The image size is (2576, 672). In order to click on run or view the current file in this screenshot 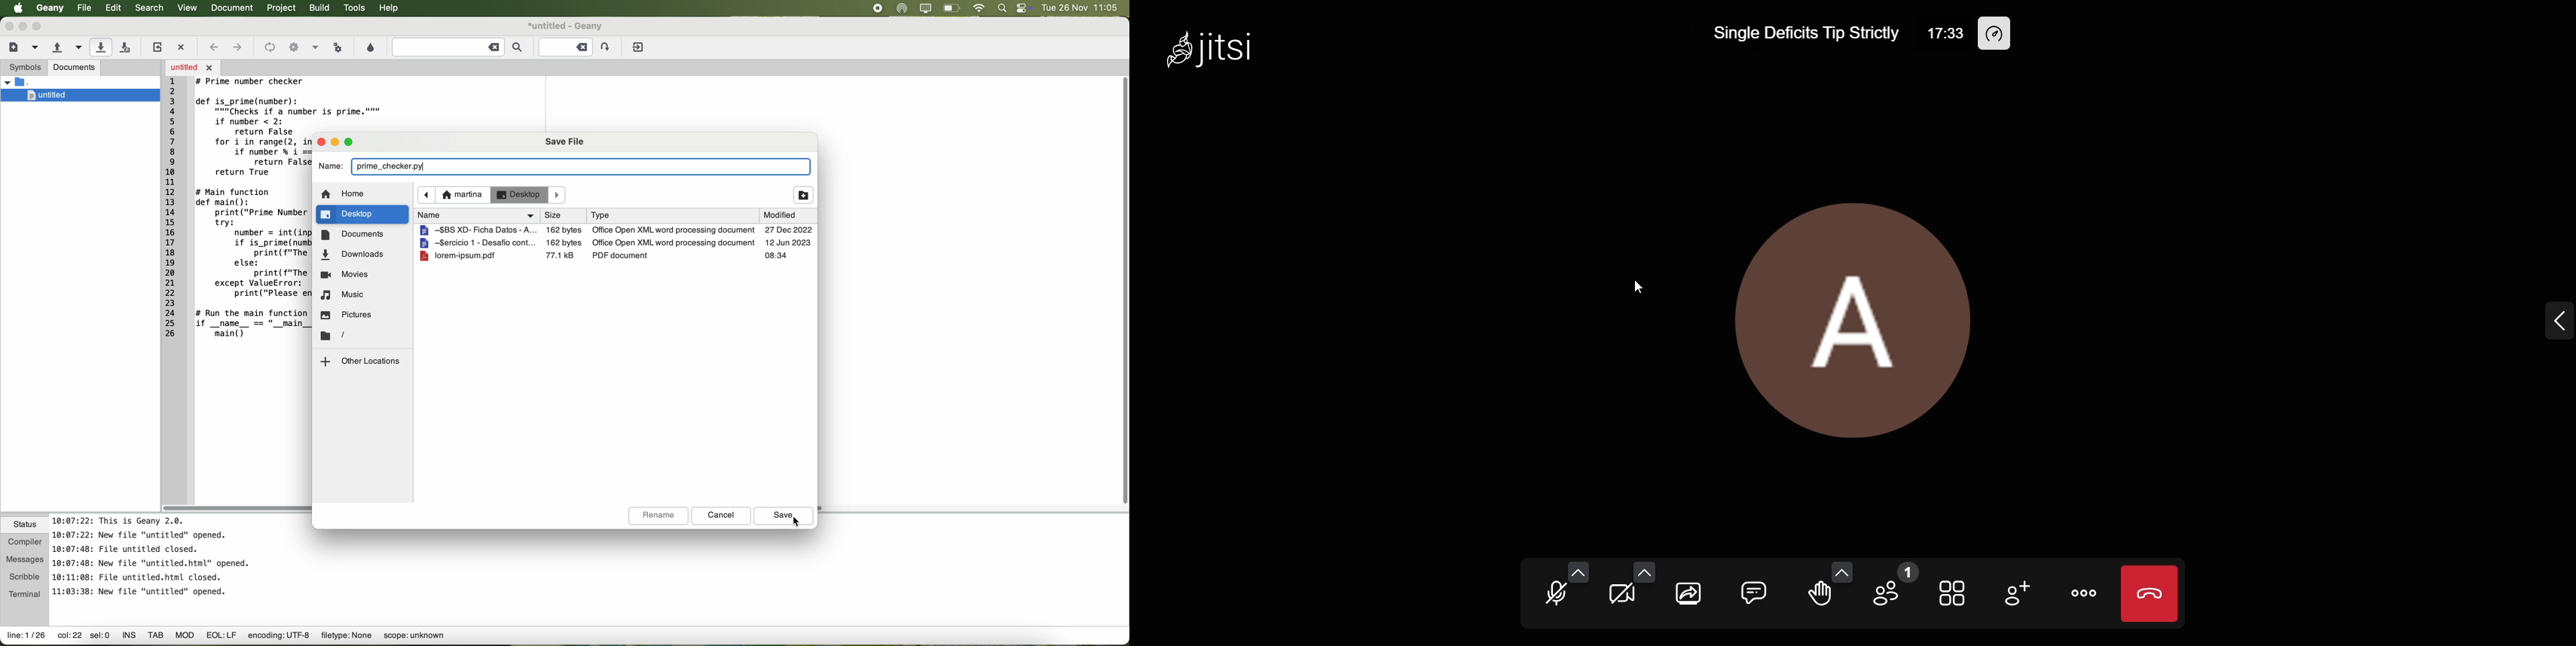, I will do `click(339, 47)`.